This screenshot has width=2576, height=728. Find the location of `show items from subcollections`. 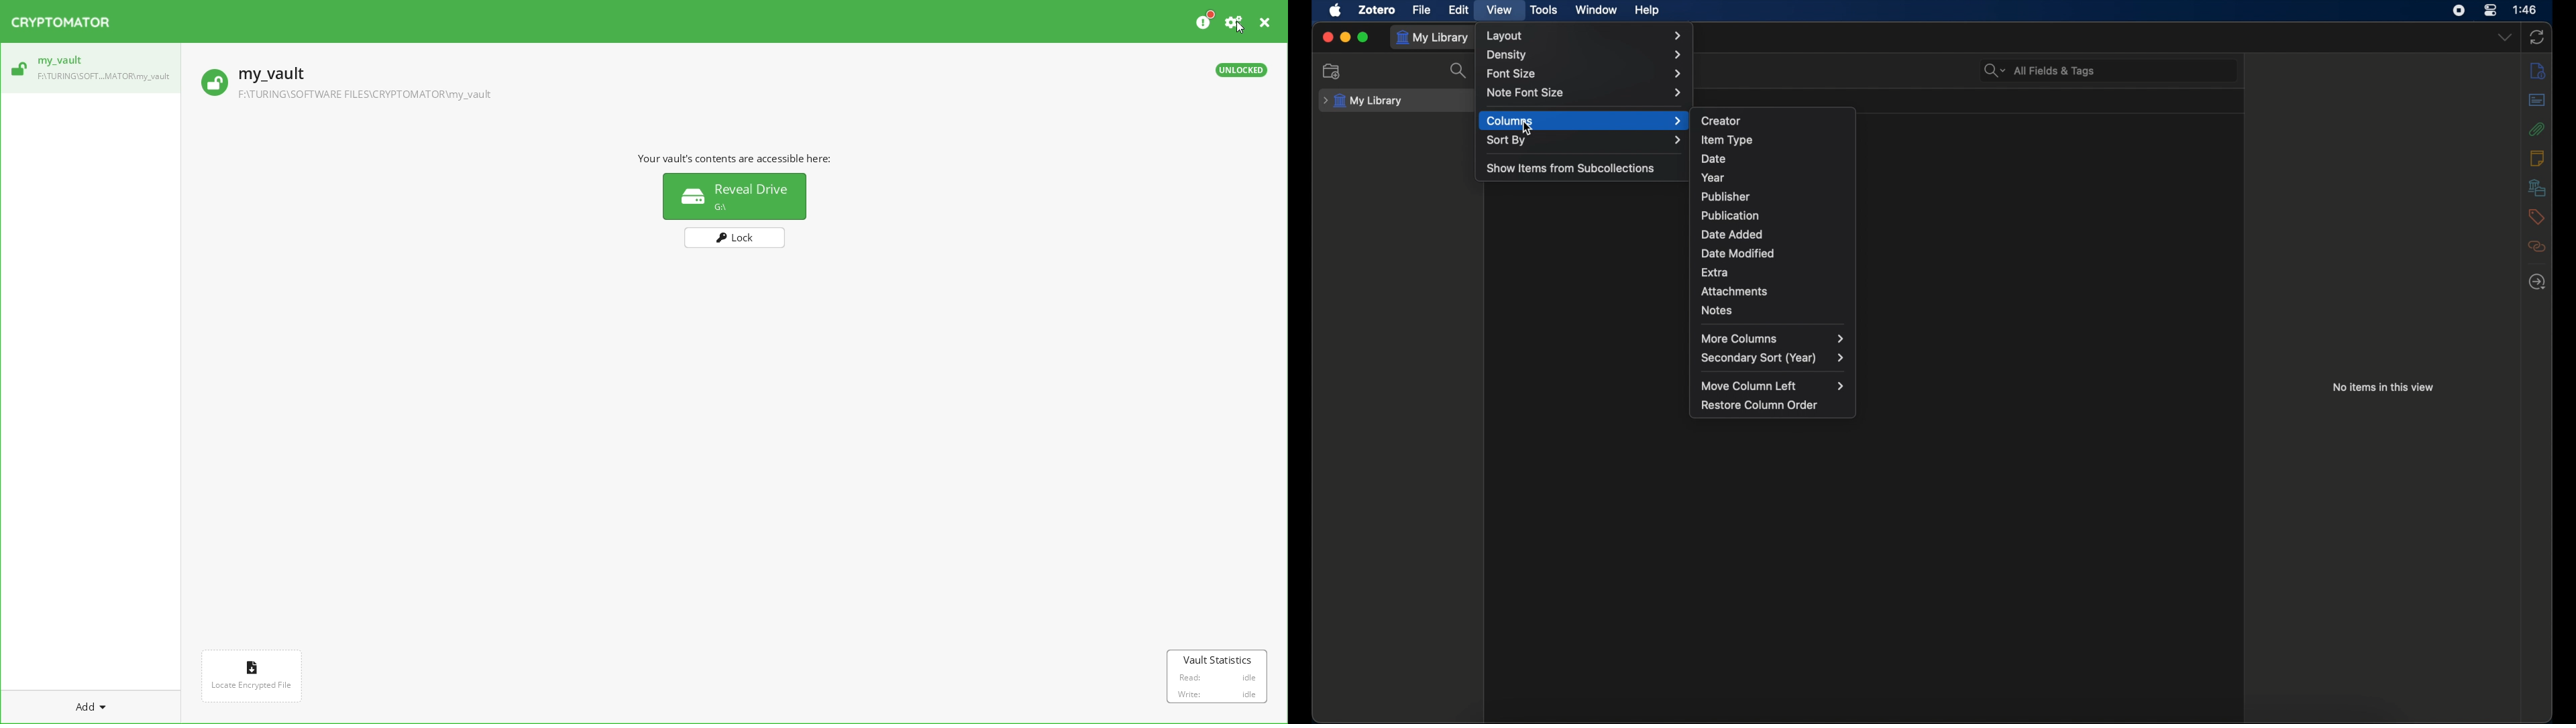

show items from subcollections is located at coordinates (1571, 168).